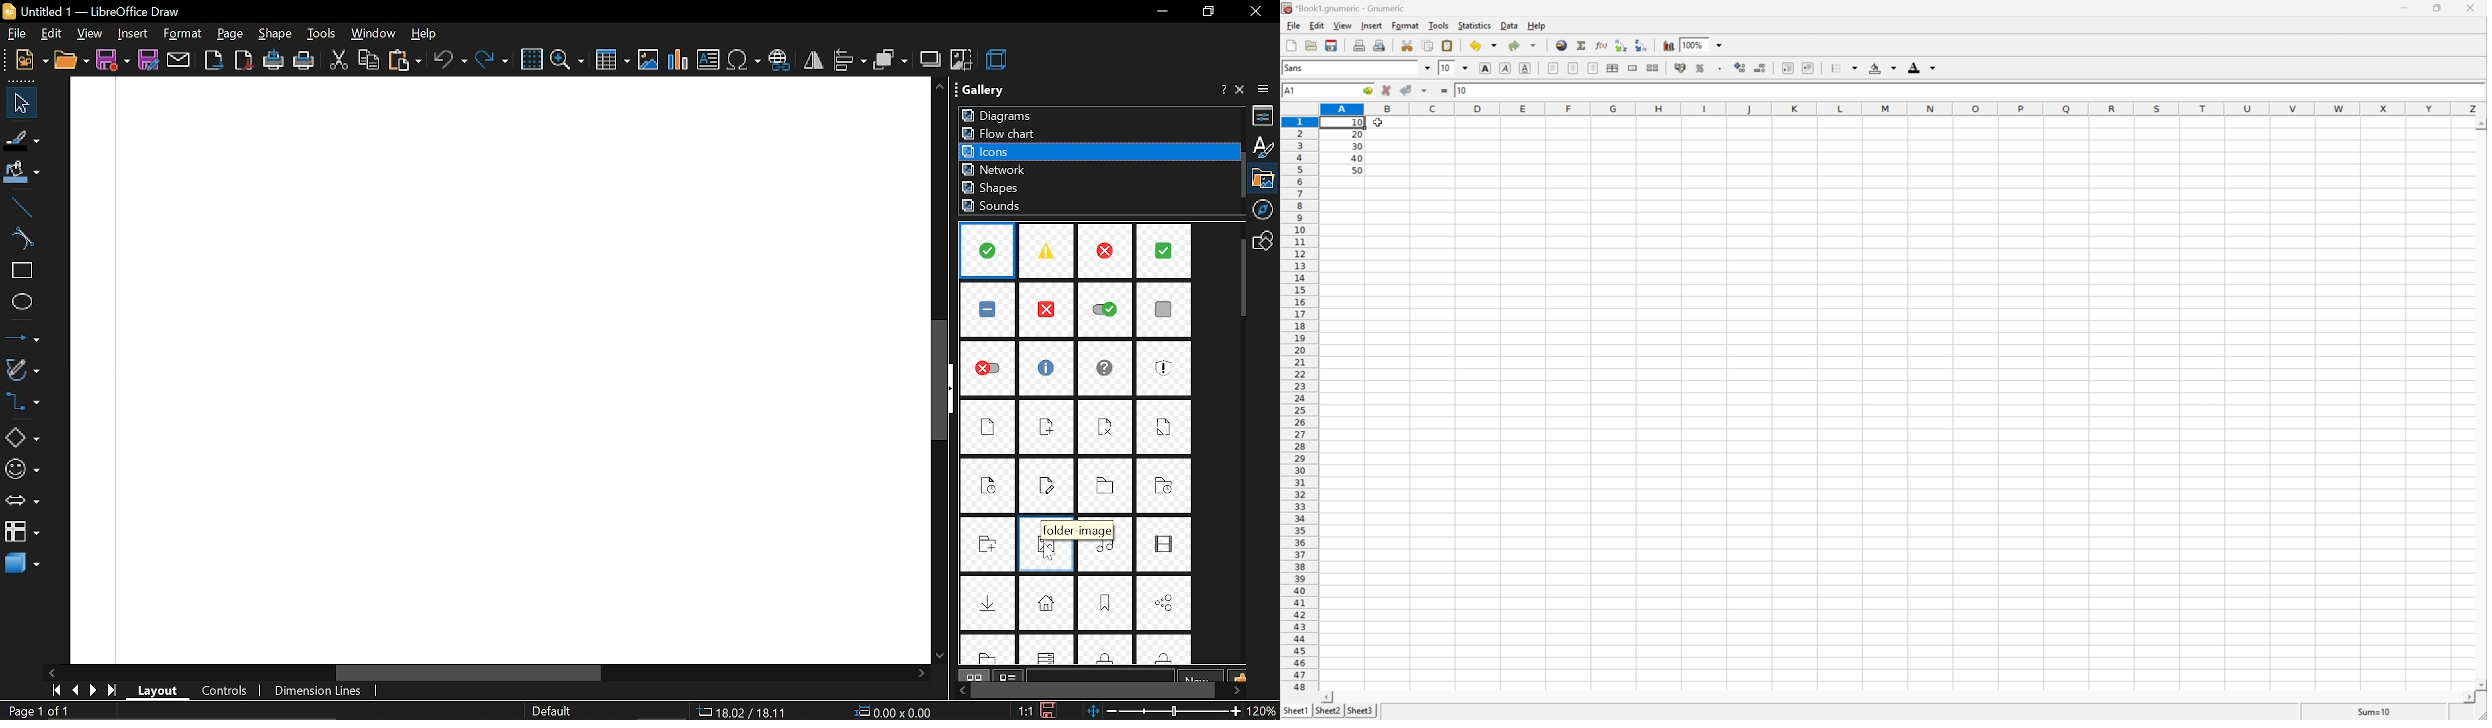 The width and height of the screenshot is (2492, 728). I want to click on sidebar settings, so click(1266, 89).